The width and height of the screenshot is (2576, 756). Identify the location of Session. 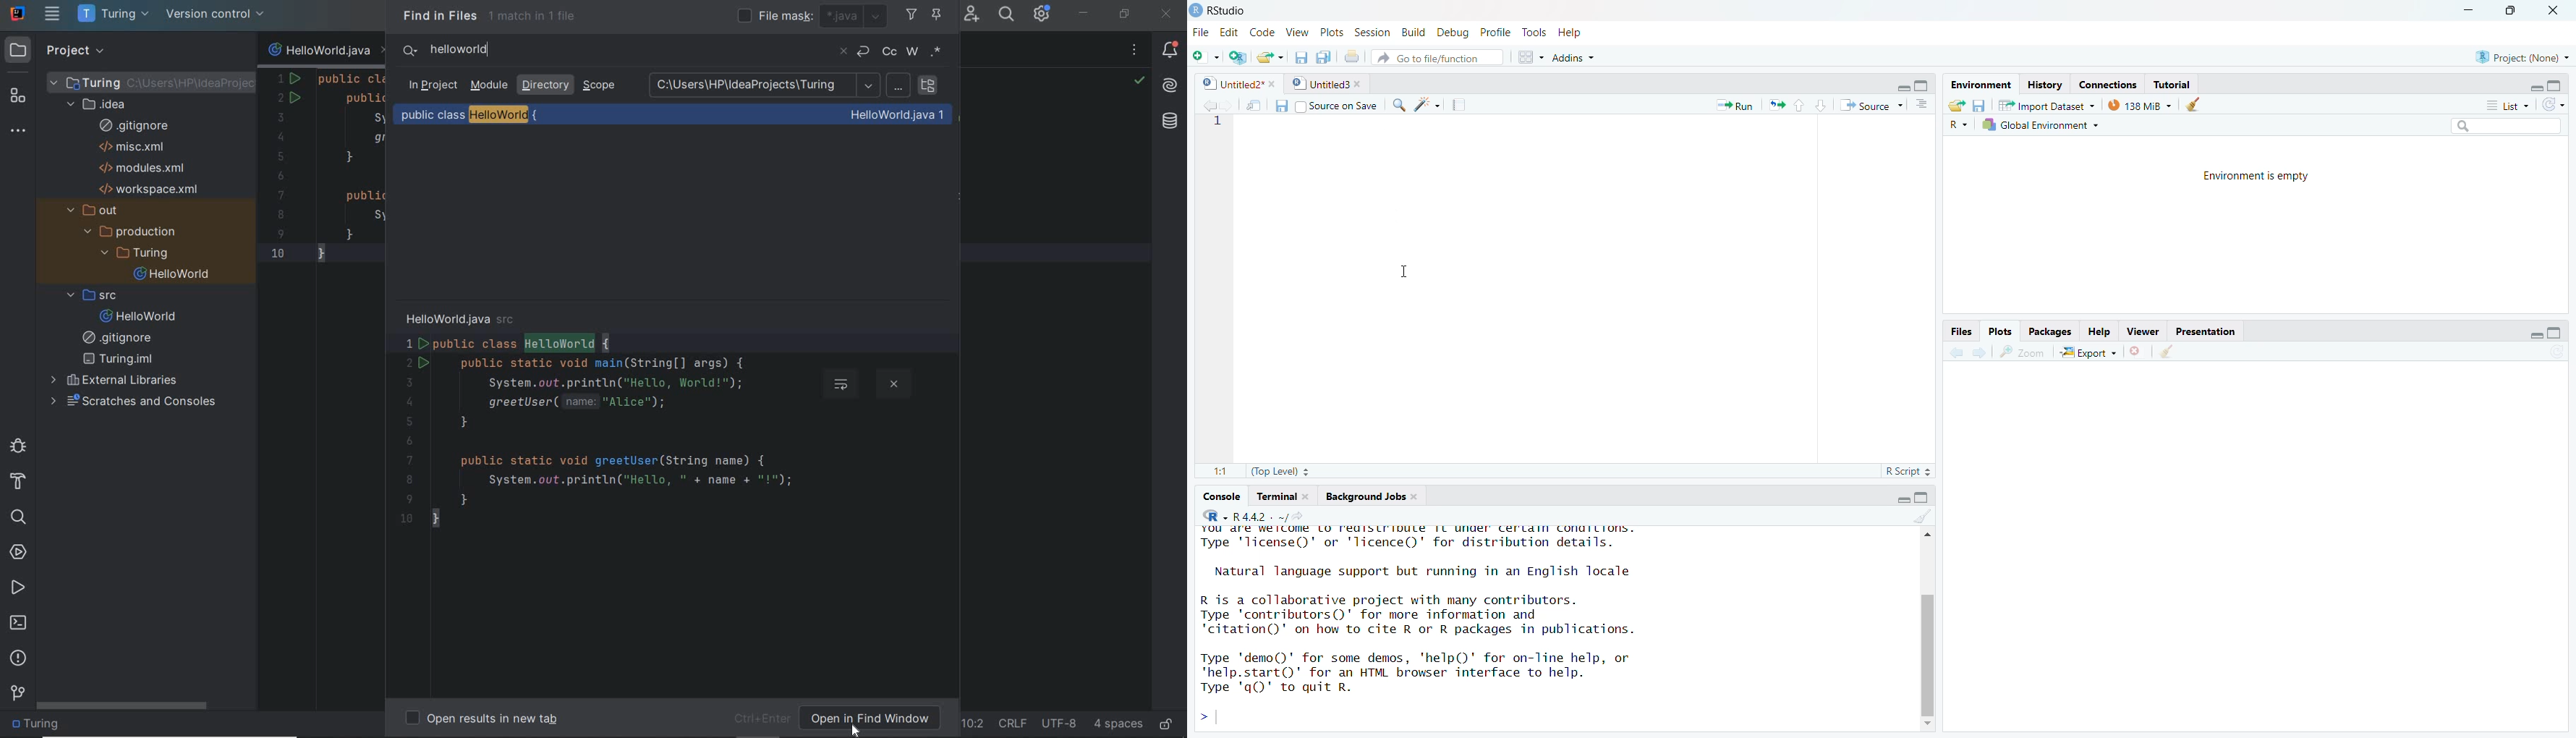
(1371, 32).